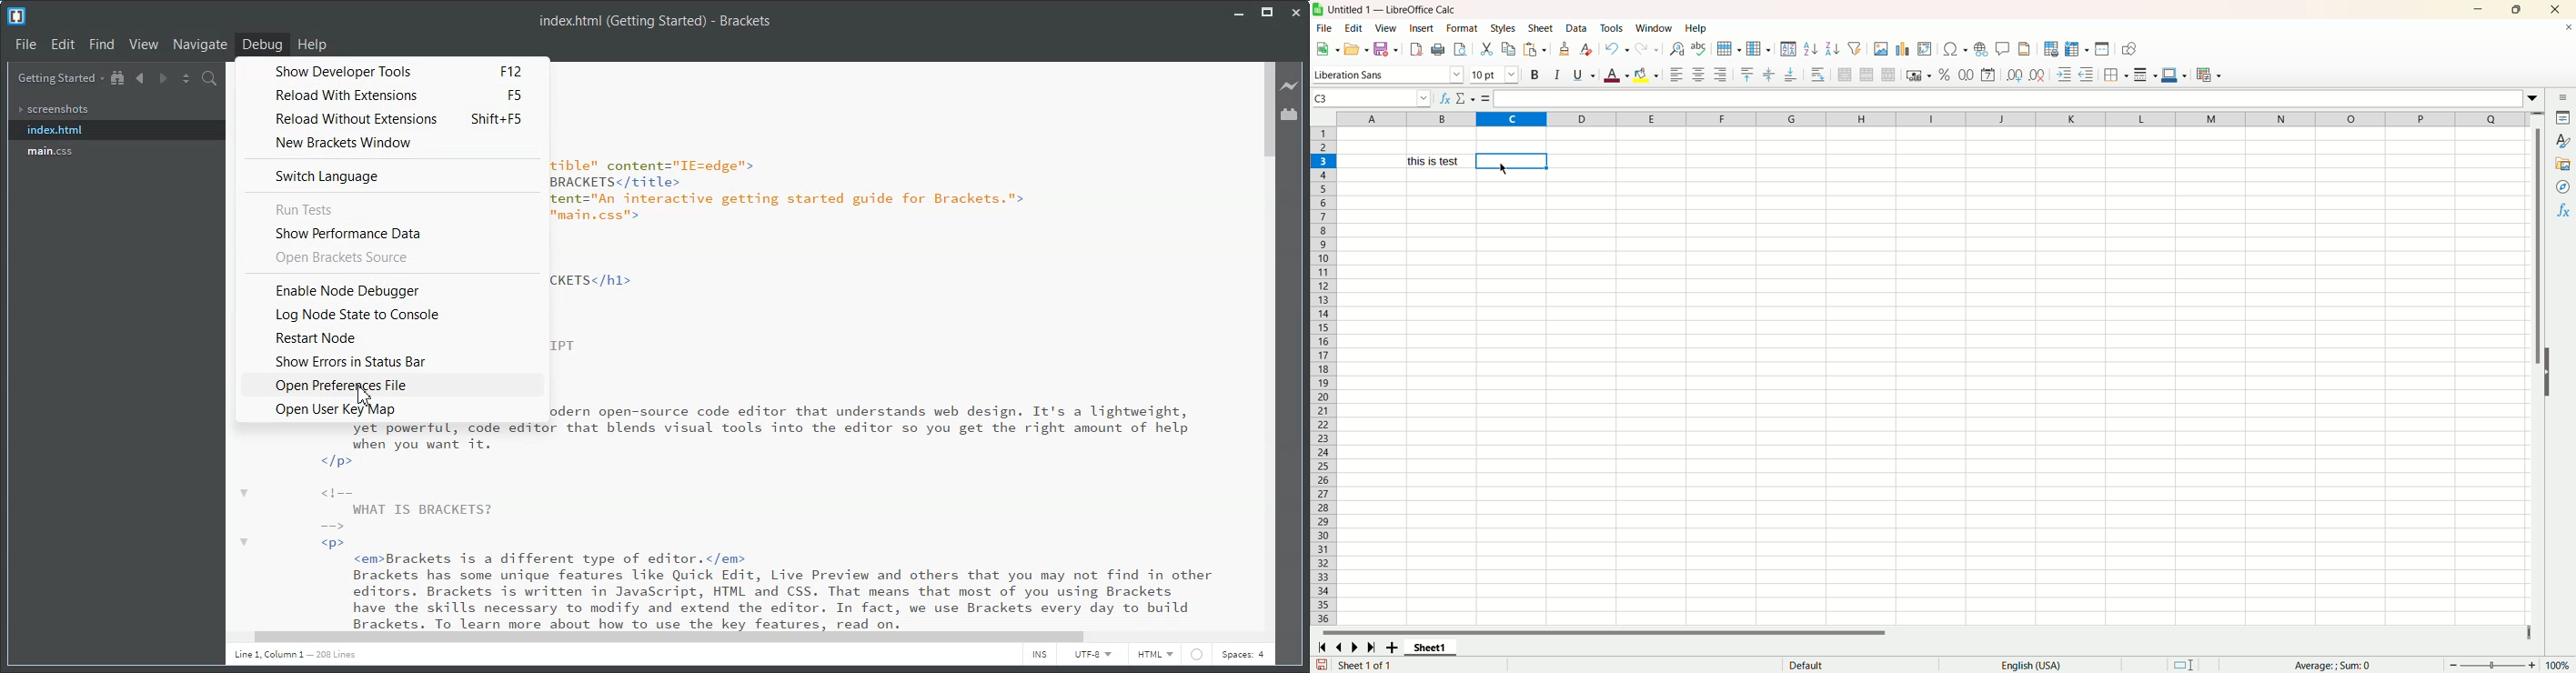 This screenshot has width=2576, height=700. I want to click on Maximize, so click(2517, 10).